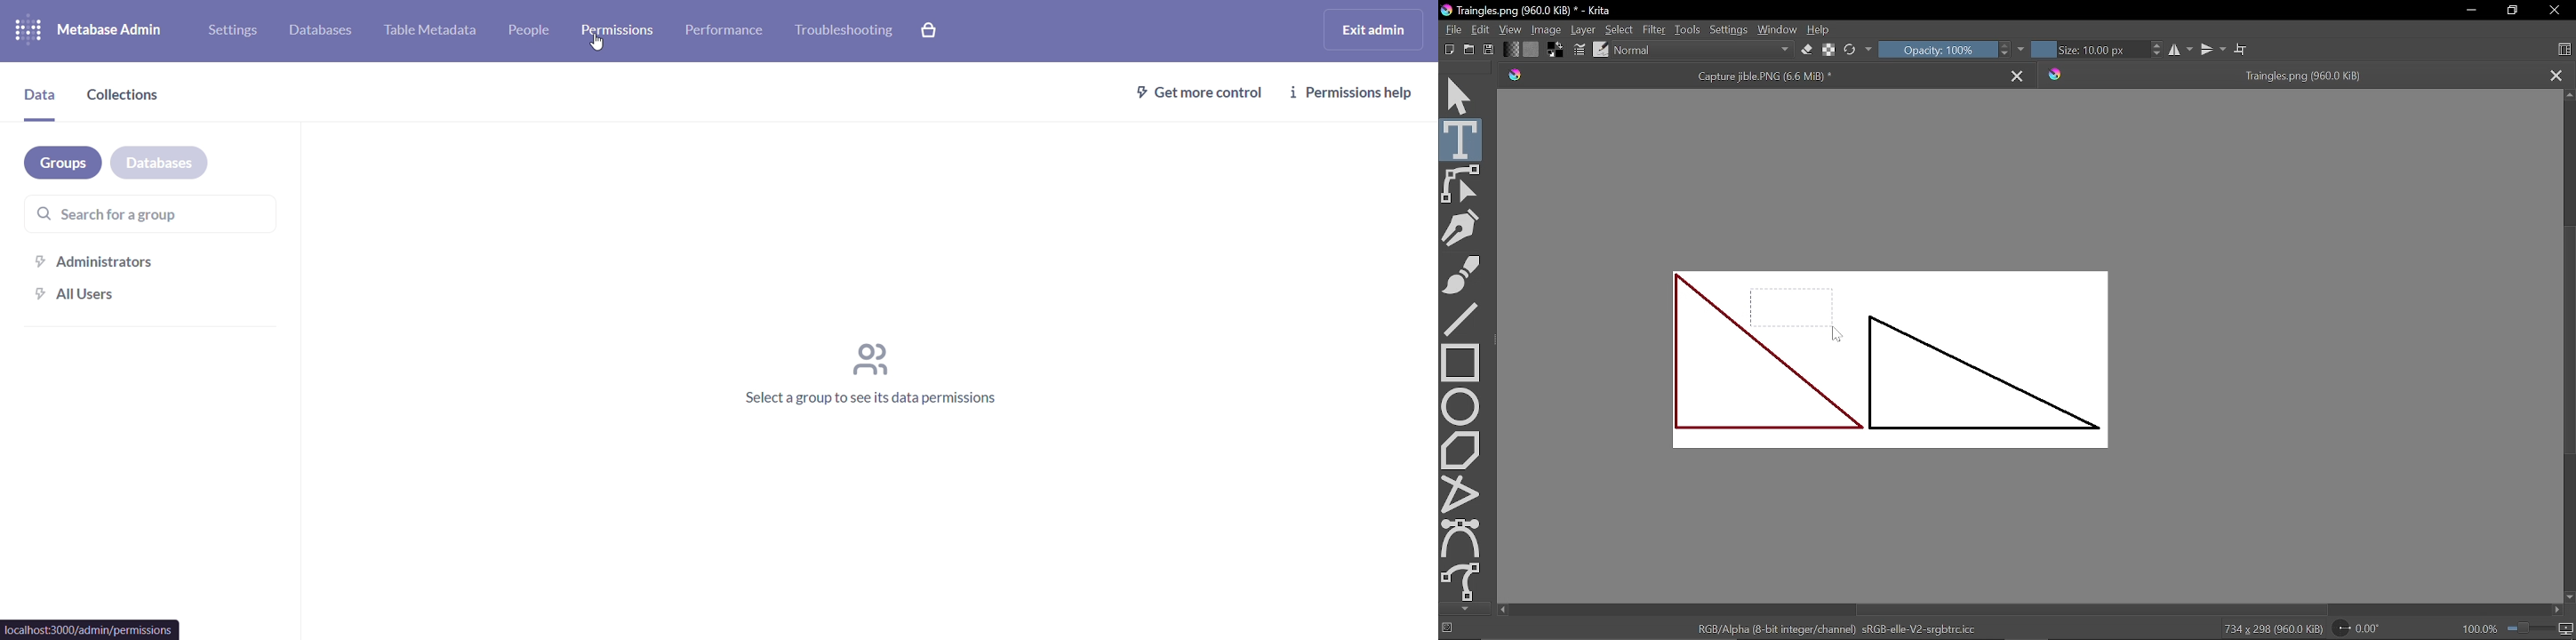 The height and width of the screenshot is (644, 2576). I want to click on 734 * 298 (960.0 Kib), so click(2273, 630).